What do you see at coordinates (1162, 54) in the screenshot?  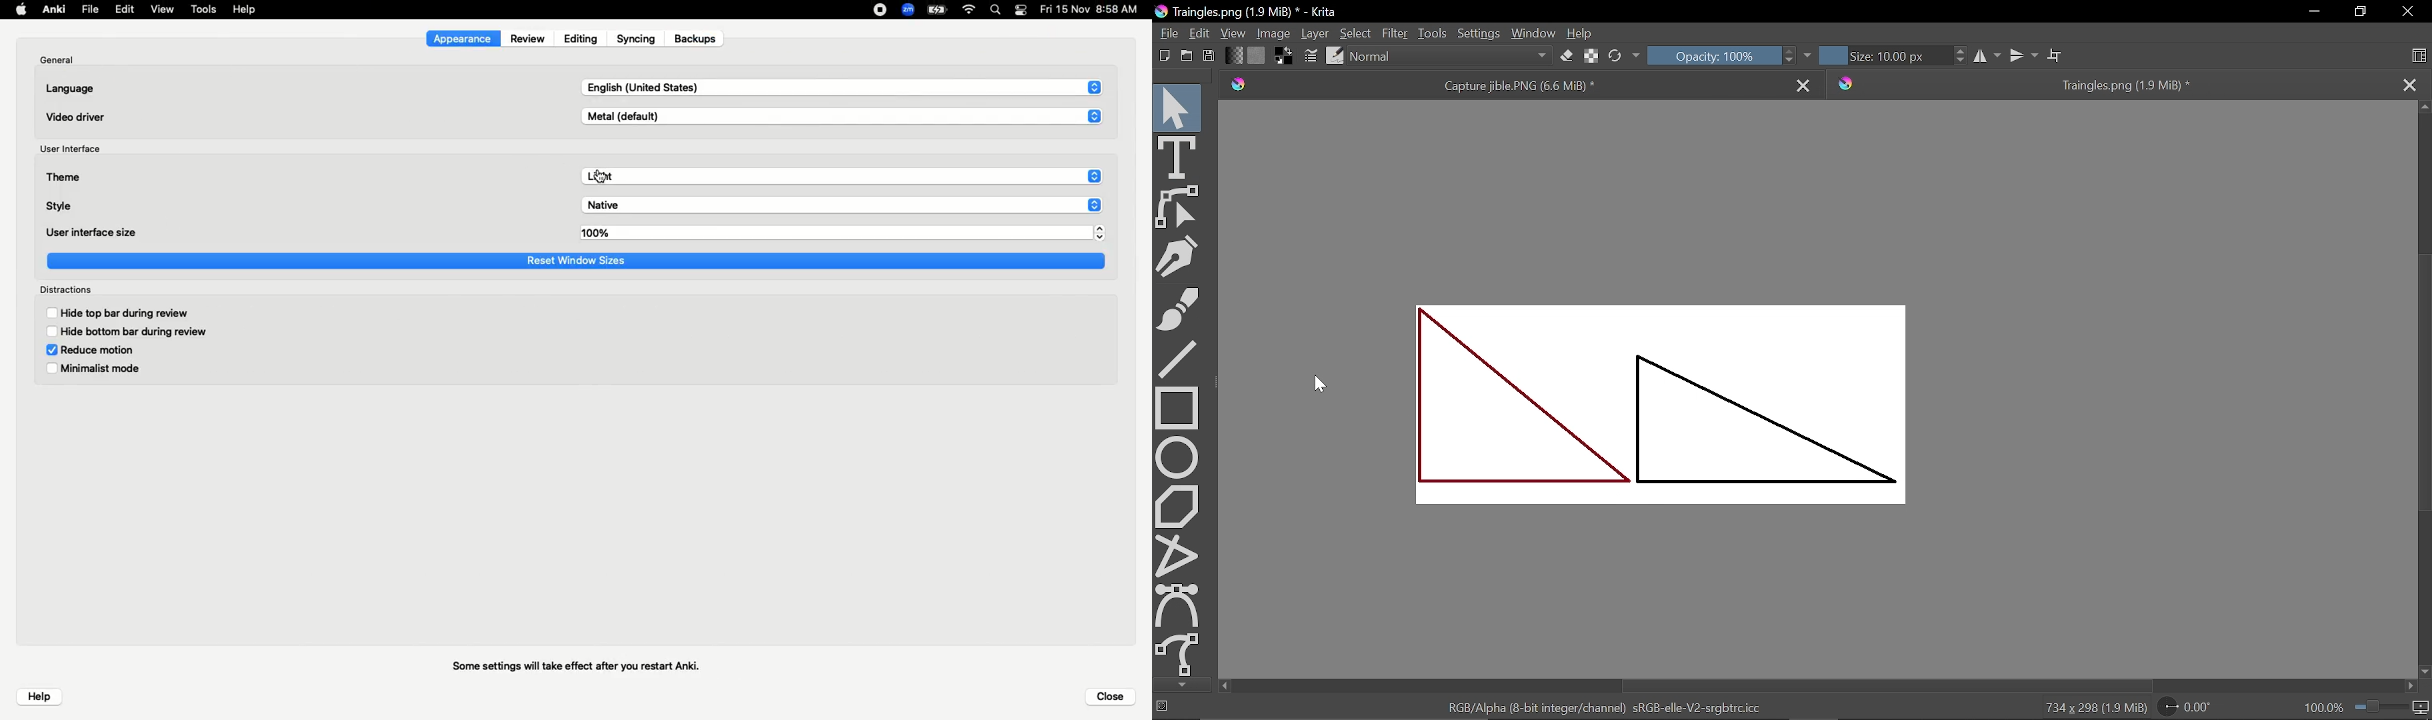 I see `New document` at bounding box center [1162, 54].